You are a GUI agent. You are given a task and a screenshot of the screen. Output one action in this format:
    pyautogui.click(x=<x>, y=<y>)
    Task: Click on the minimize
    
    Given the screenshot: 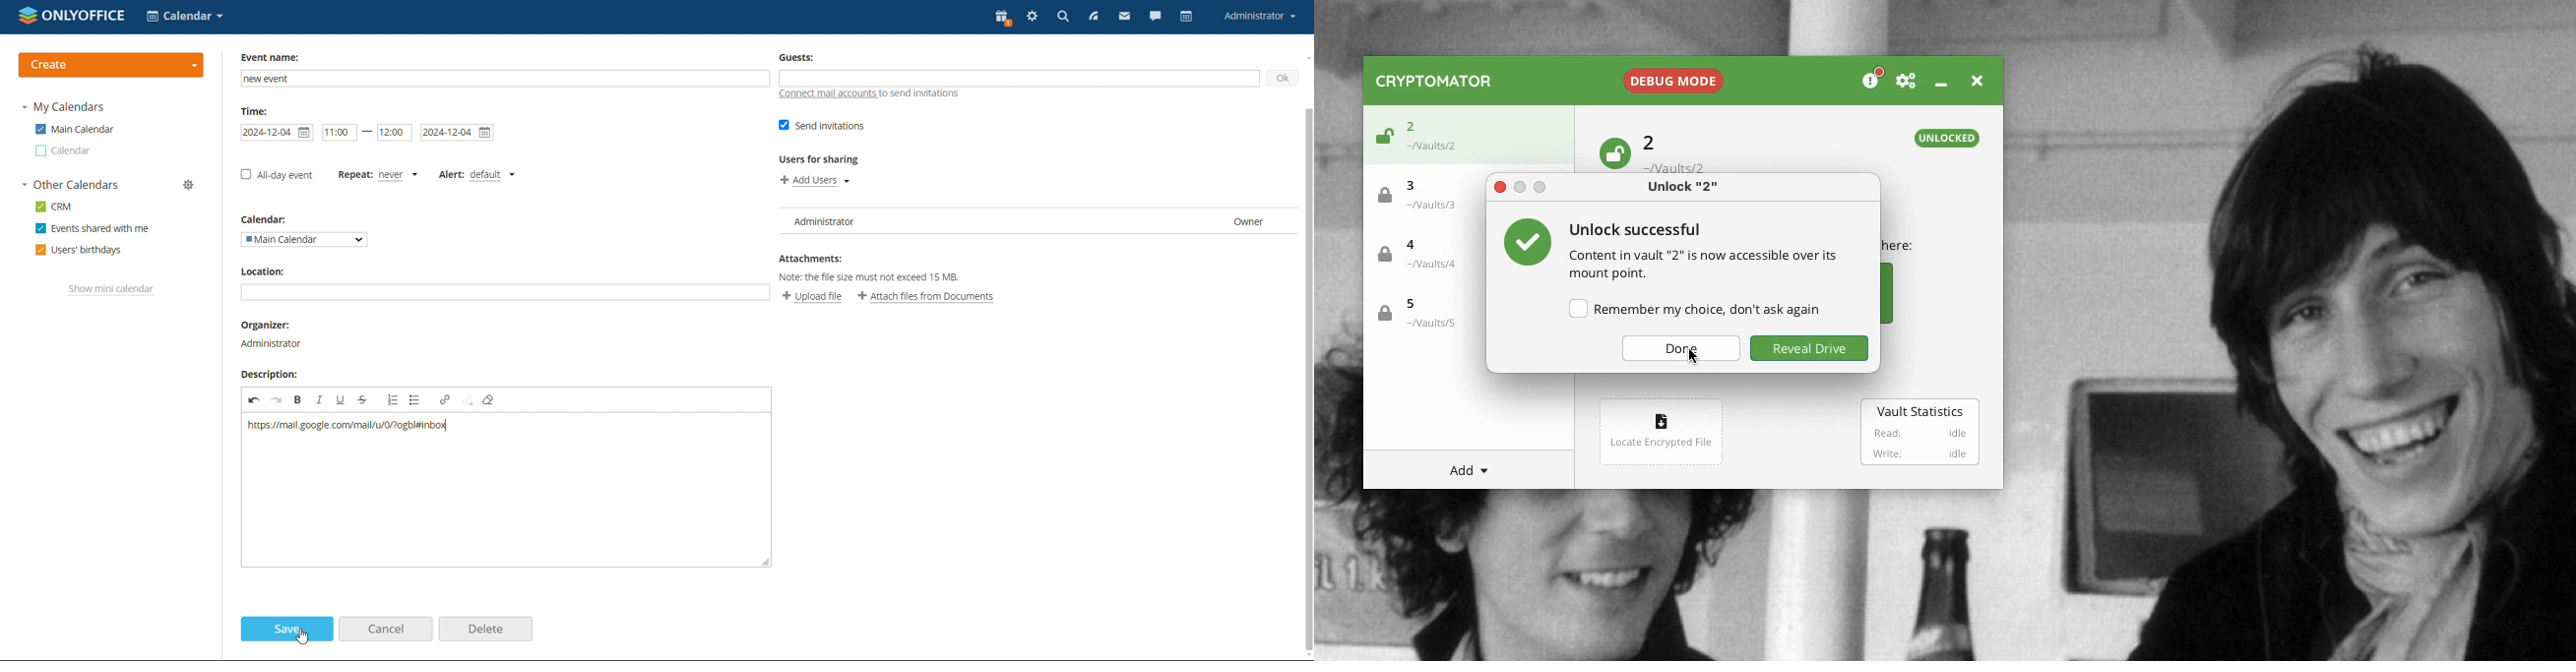 What is the action you would take?
    pyautogui.click(x=1520, y=186)
    